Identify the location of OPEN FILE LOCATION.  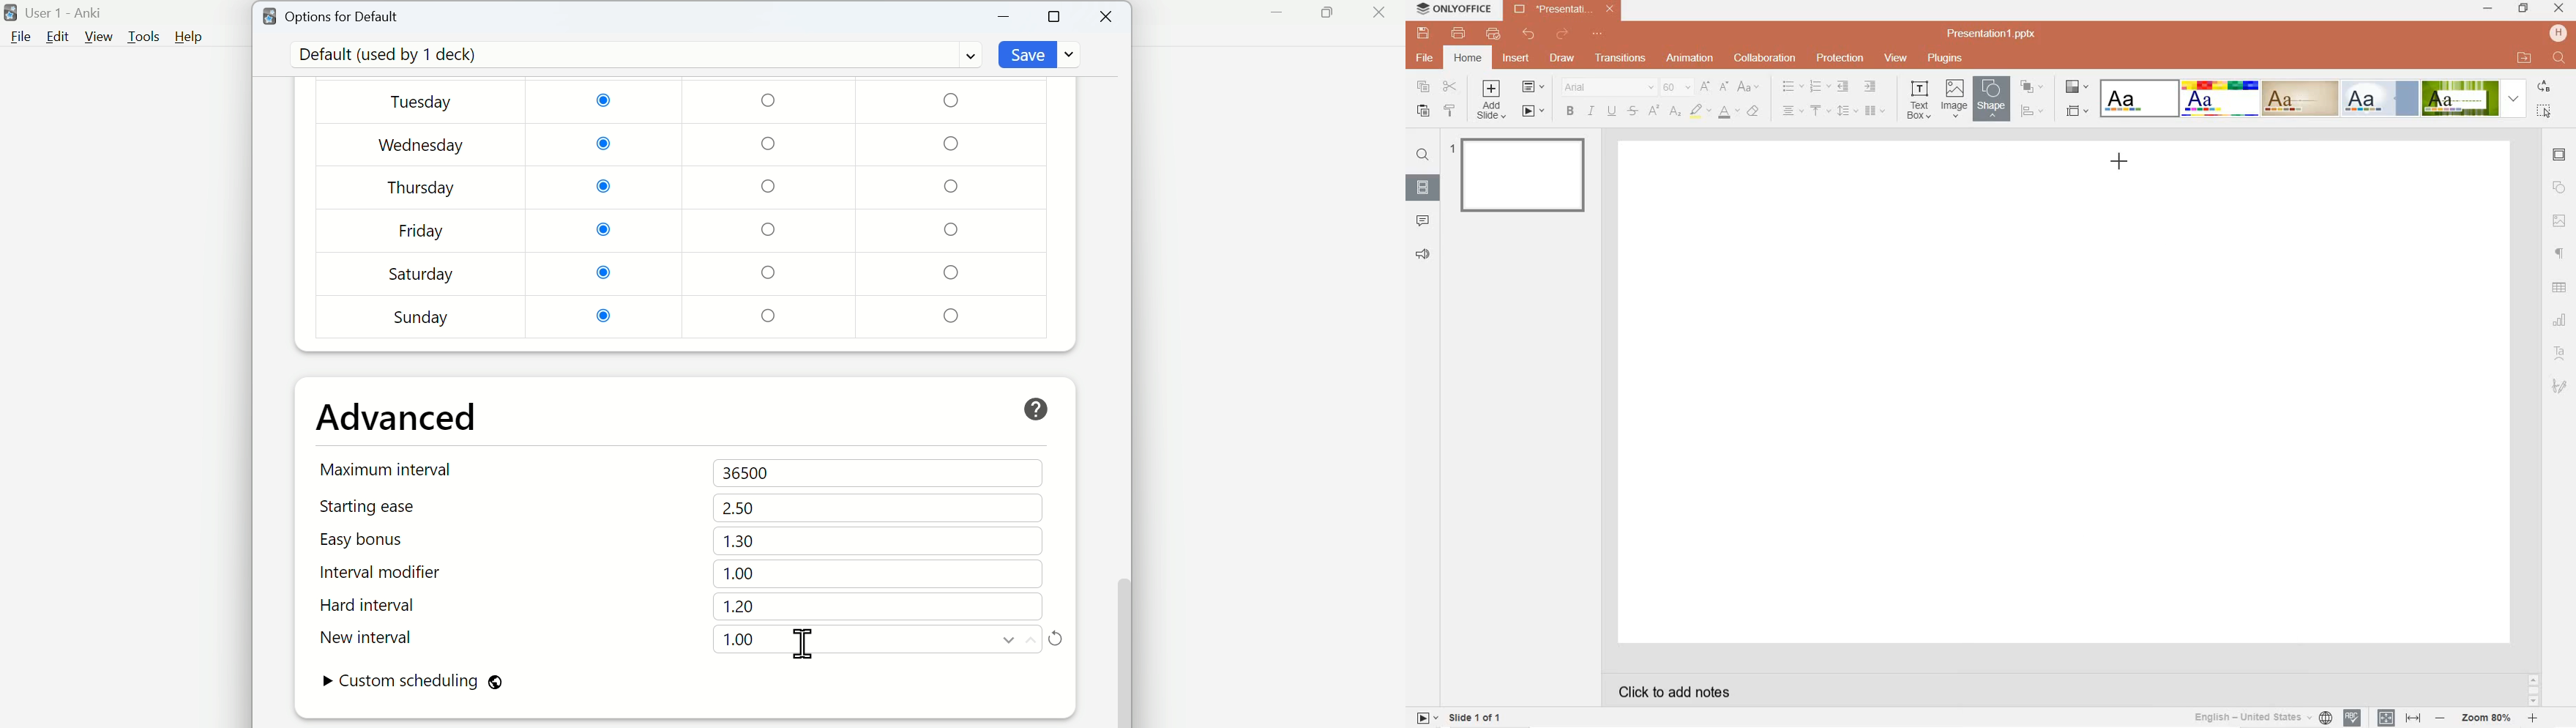
(2526, 58).